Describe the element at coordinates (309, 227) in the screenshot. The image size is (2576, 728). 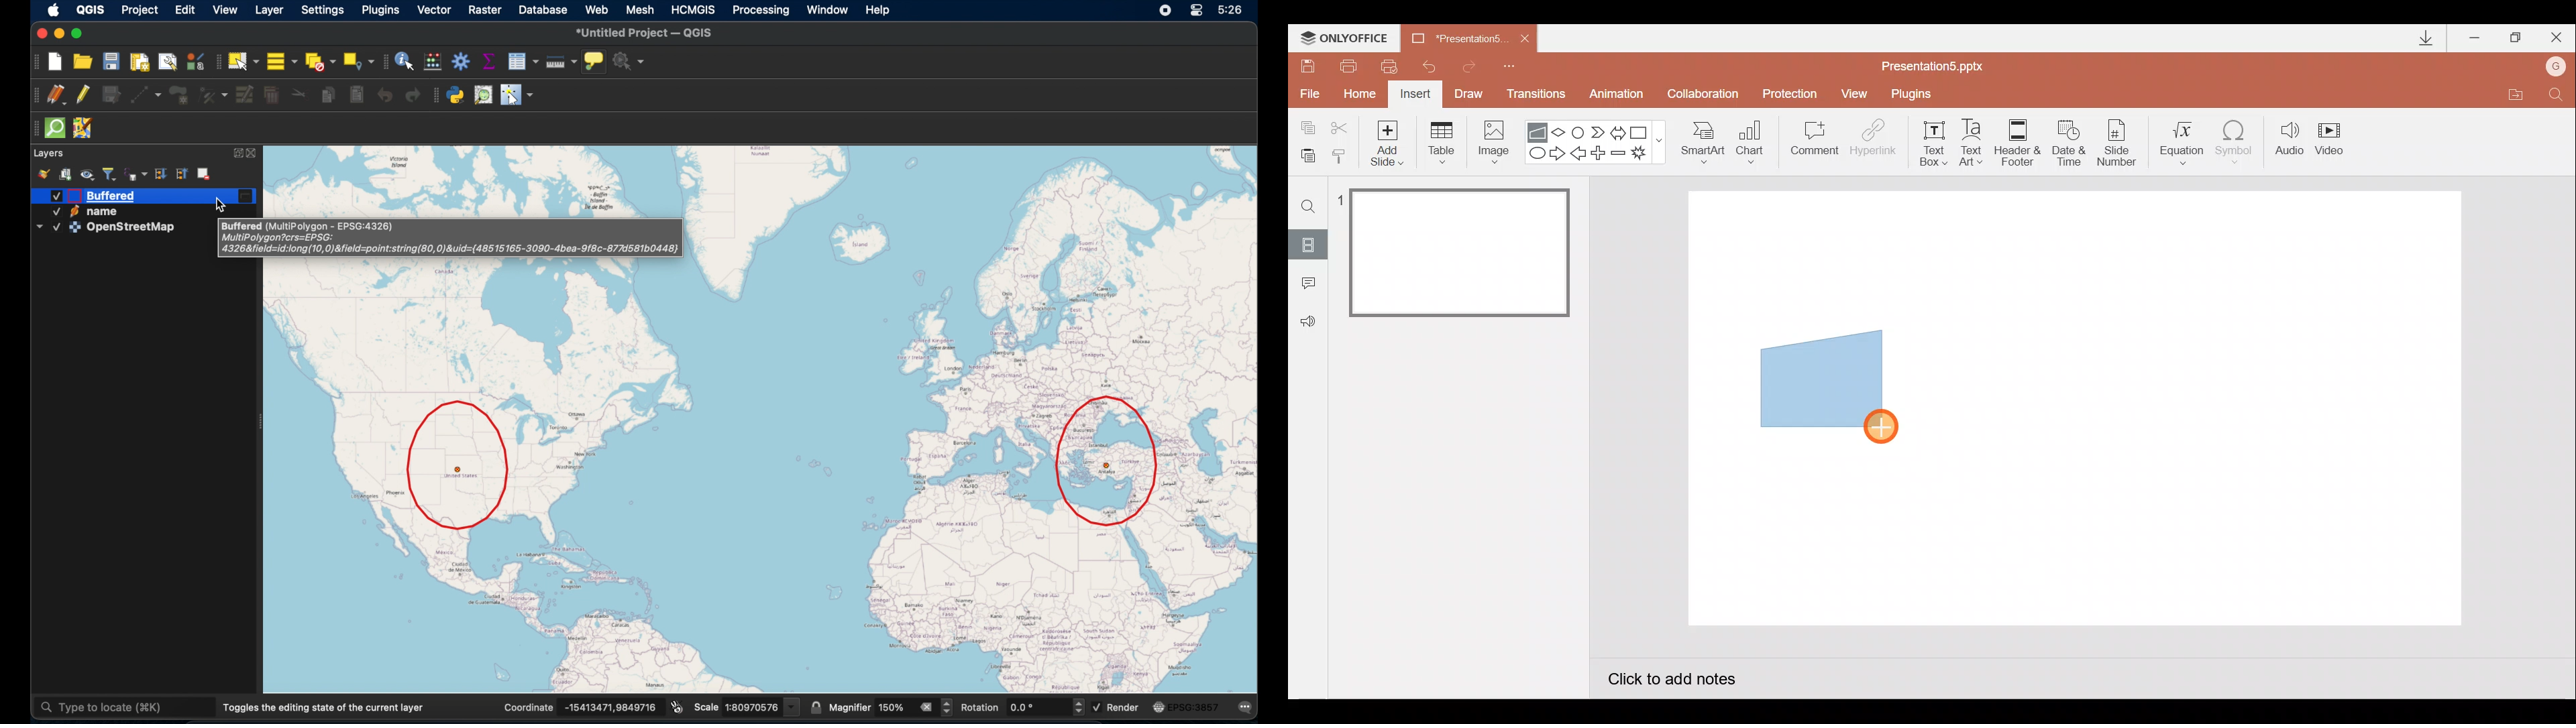
I see `Buffered (MultiPolygon - EPSG:4326)` at that location.